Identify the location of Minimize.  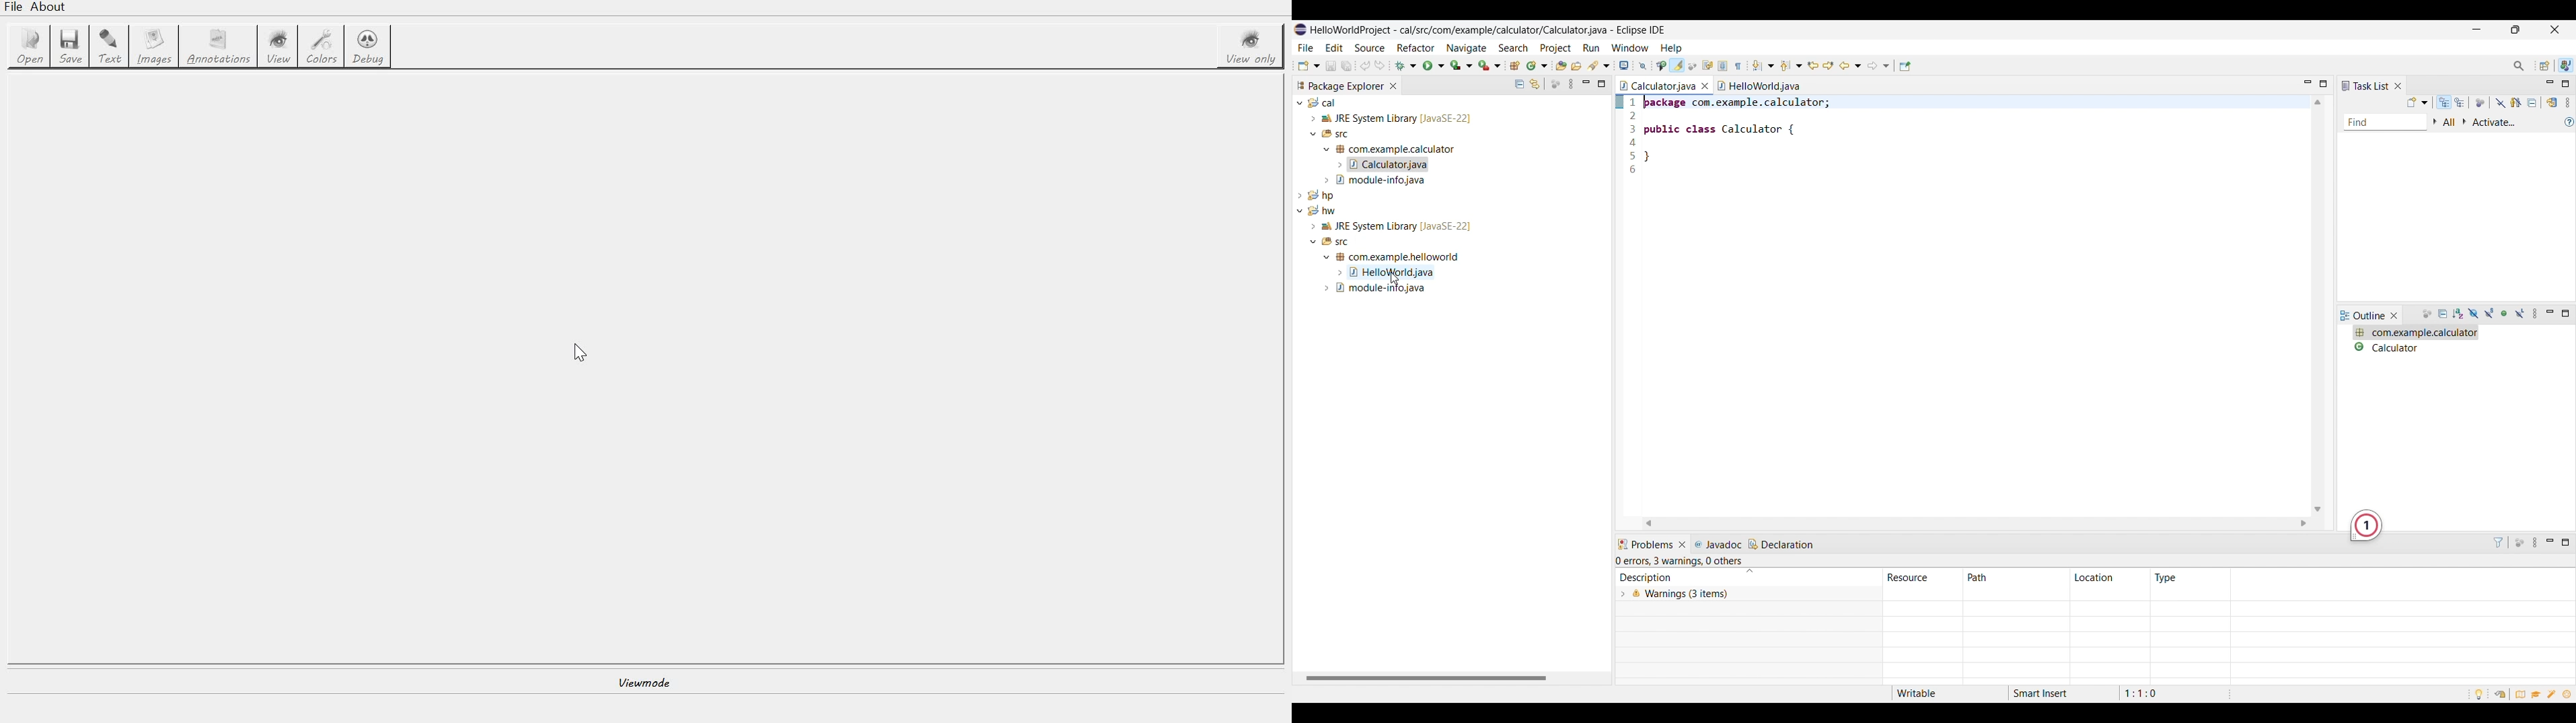
(2477, 29).